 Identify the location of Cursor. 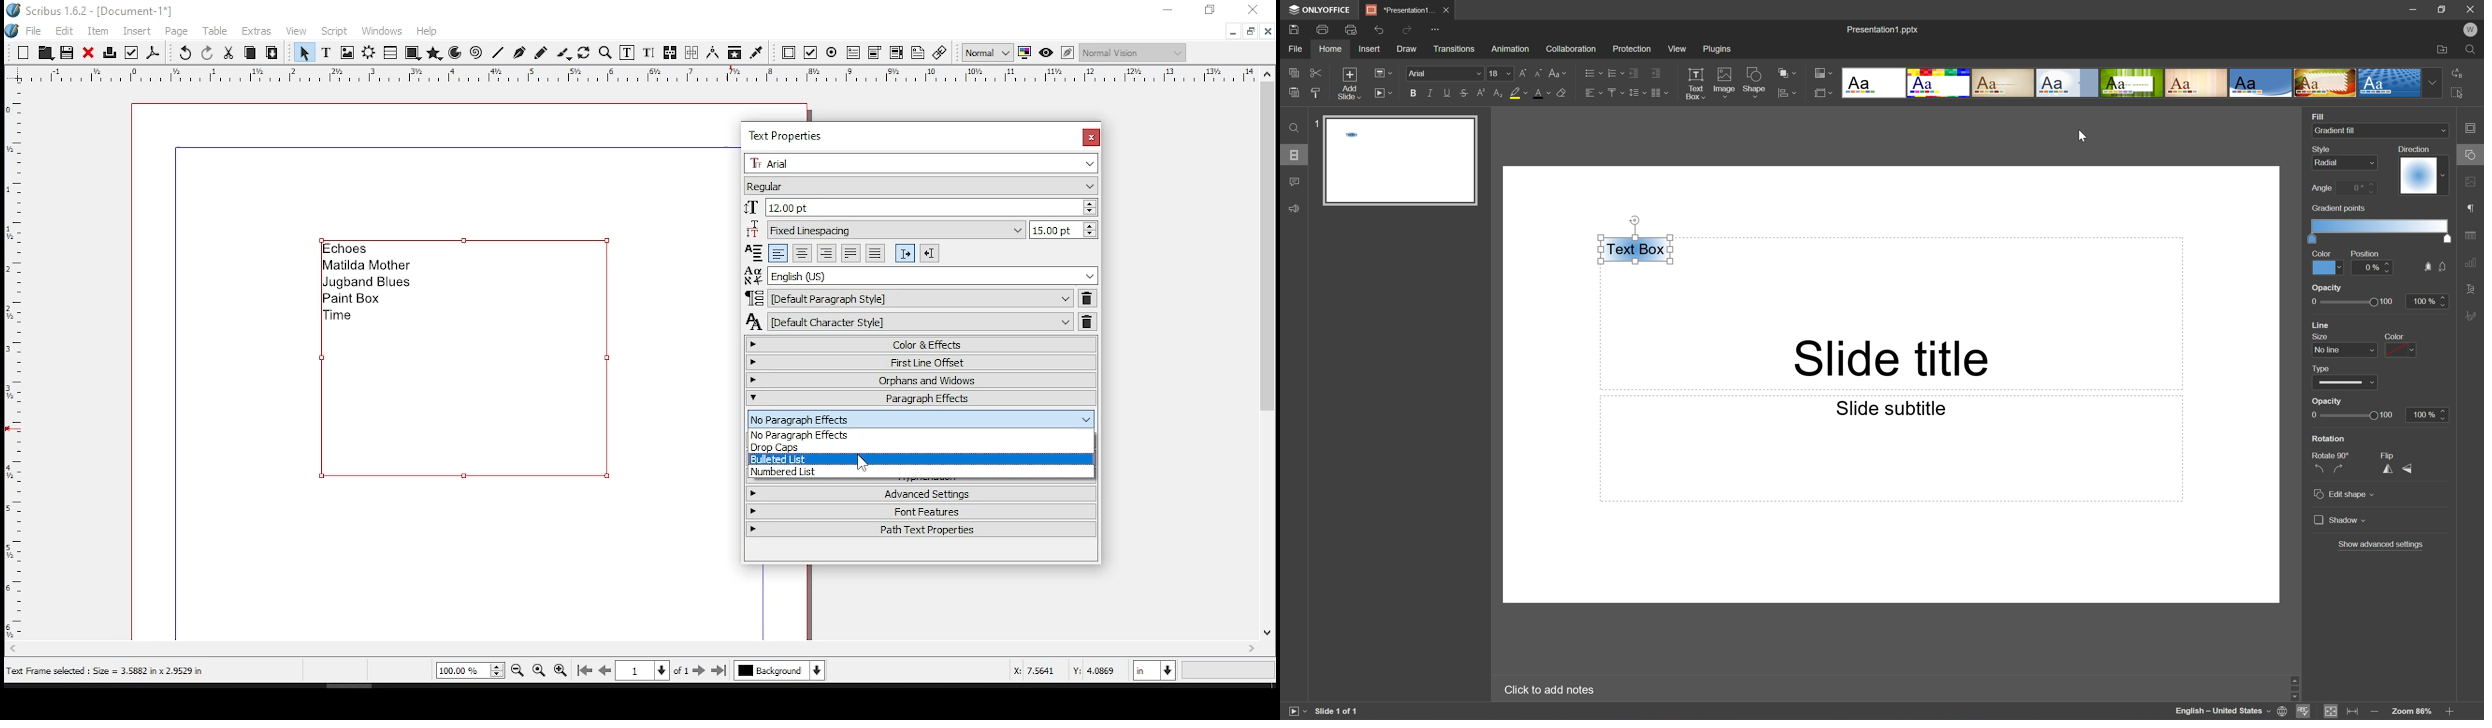
(2079, 135).